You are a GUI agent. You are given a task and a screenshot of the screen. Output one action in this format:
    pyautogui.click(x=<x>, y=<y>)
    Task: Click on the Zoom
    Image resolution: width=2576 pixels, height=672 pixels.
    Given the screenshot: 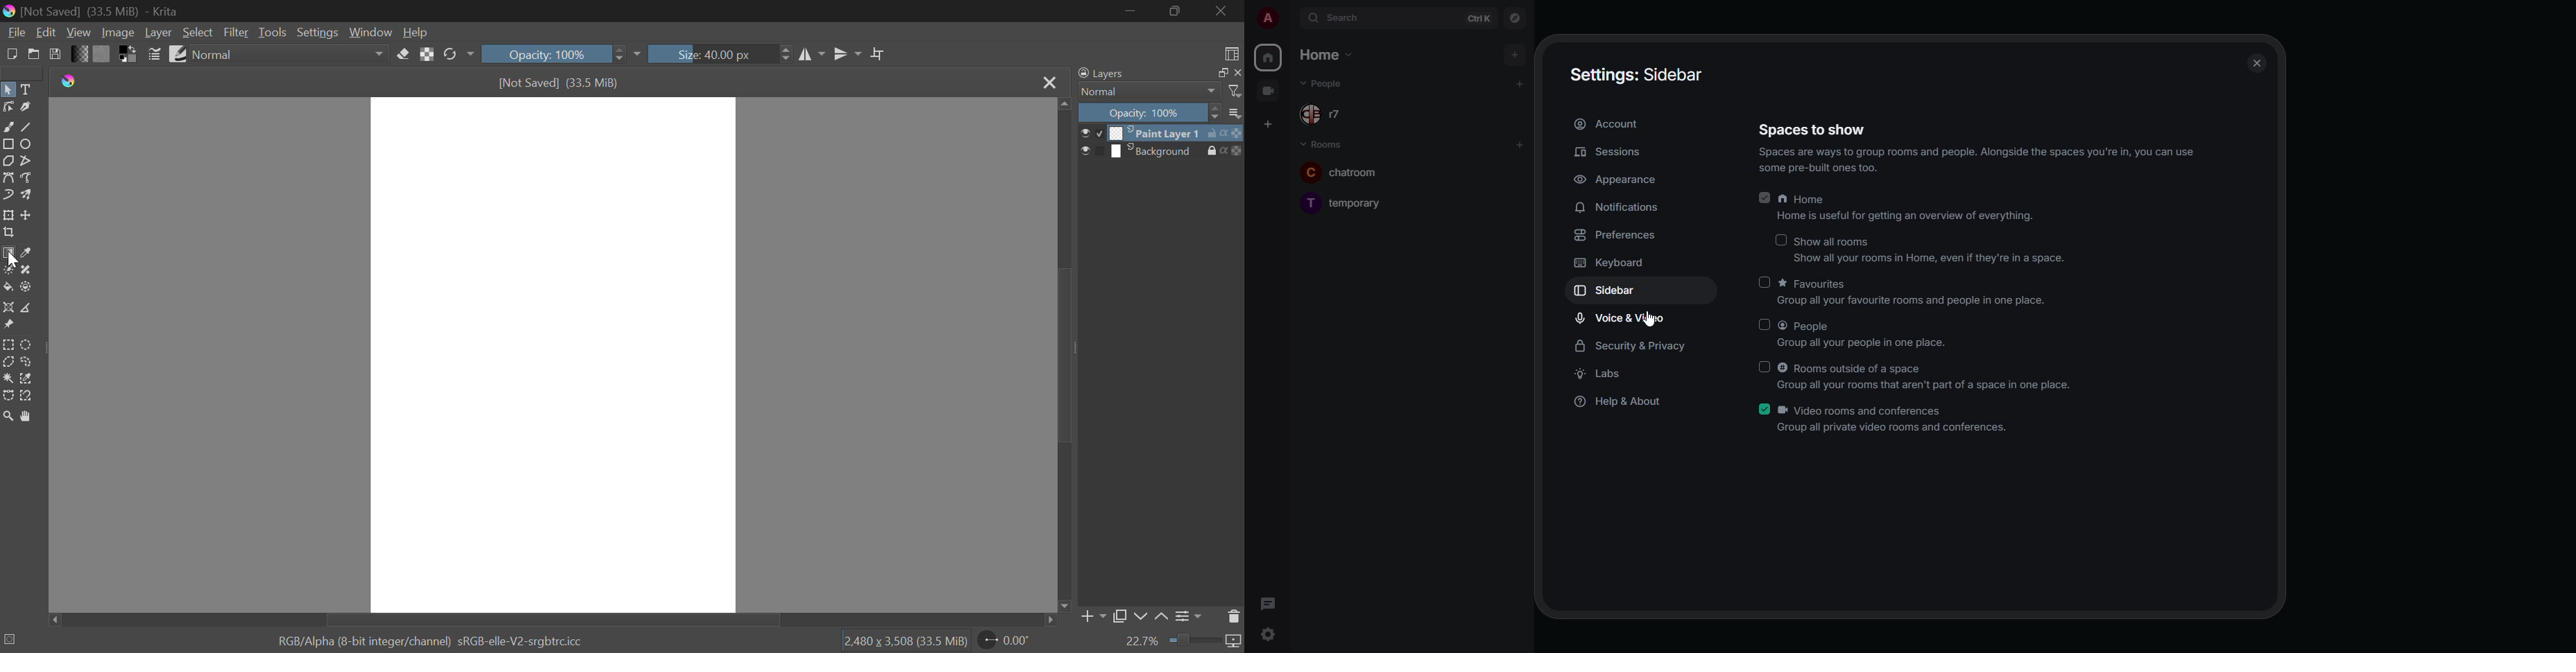 What is the action you would take?
    pyautogui.click(x=8, y=416)
    